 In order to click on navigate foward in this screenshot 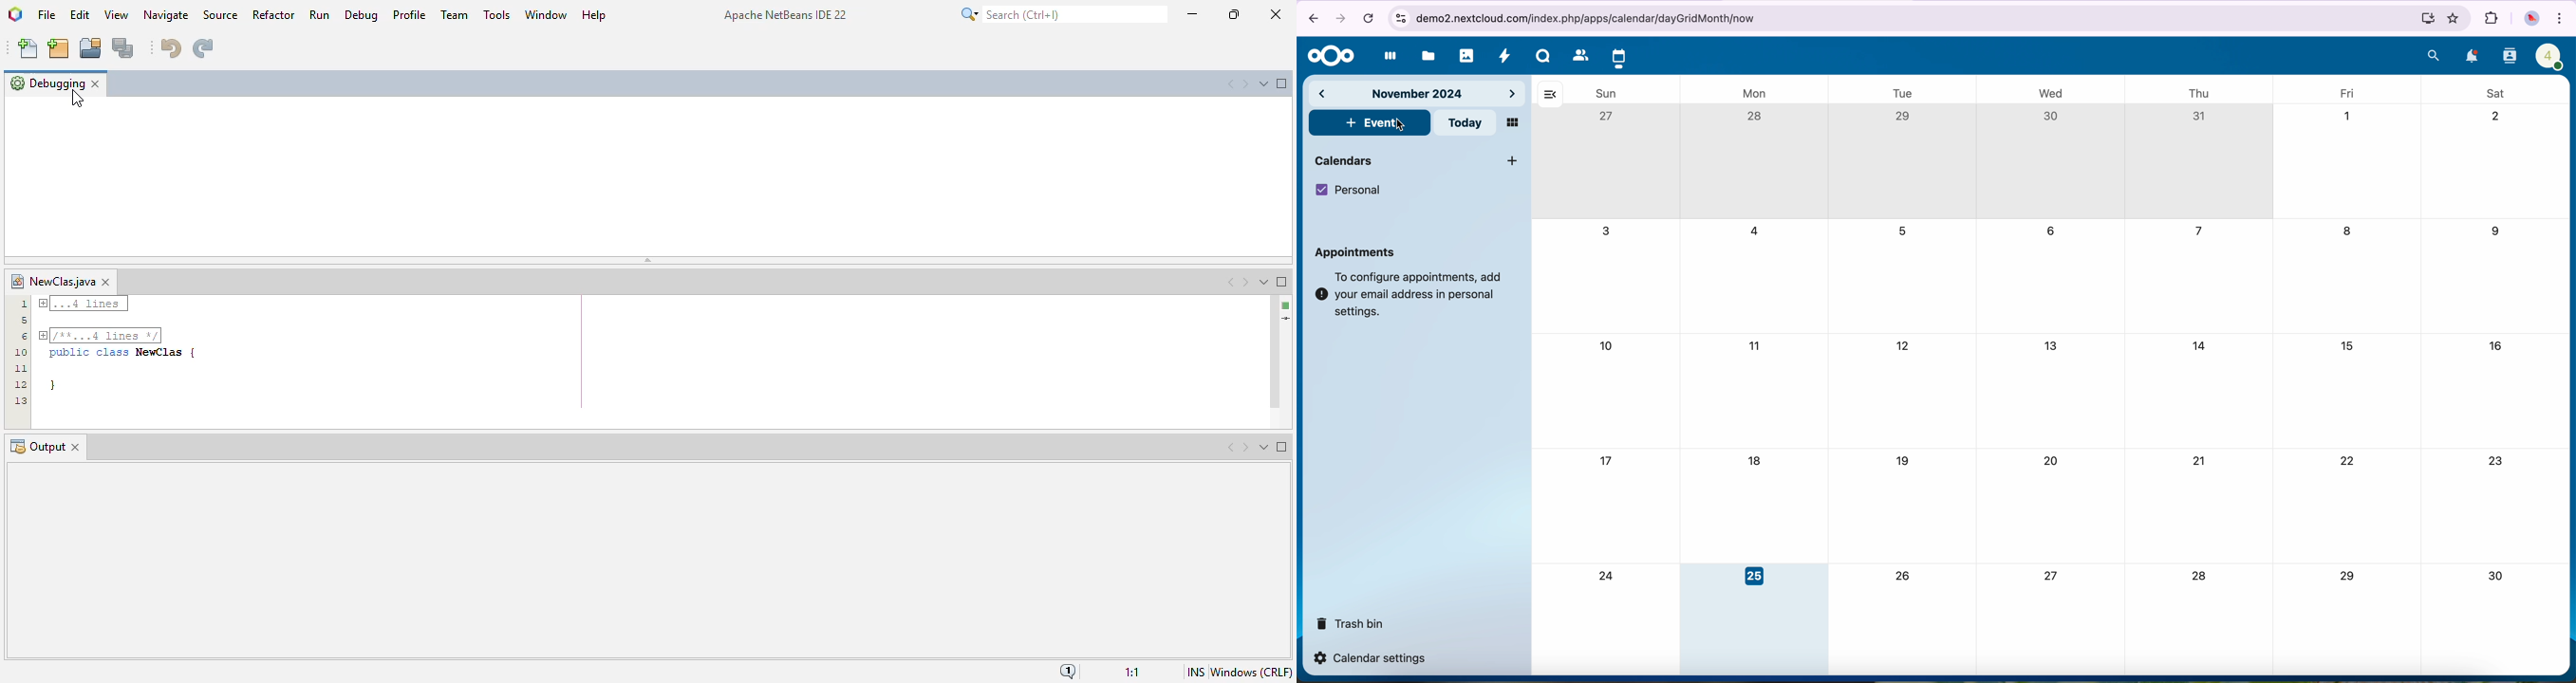, I will do `click(1339, 20)`.